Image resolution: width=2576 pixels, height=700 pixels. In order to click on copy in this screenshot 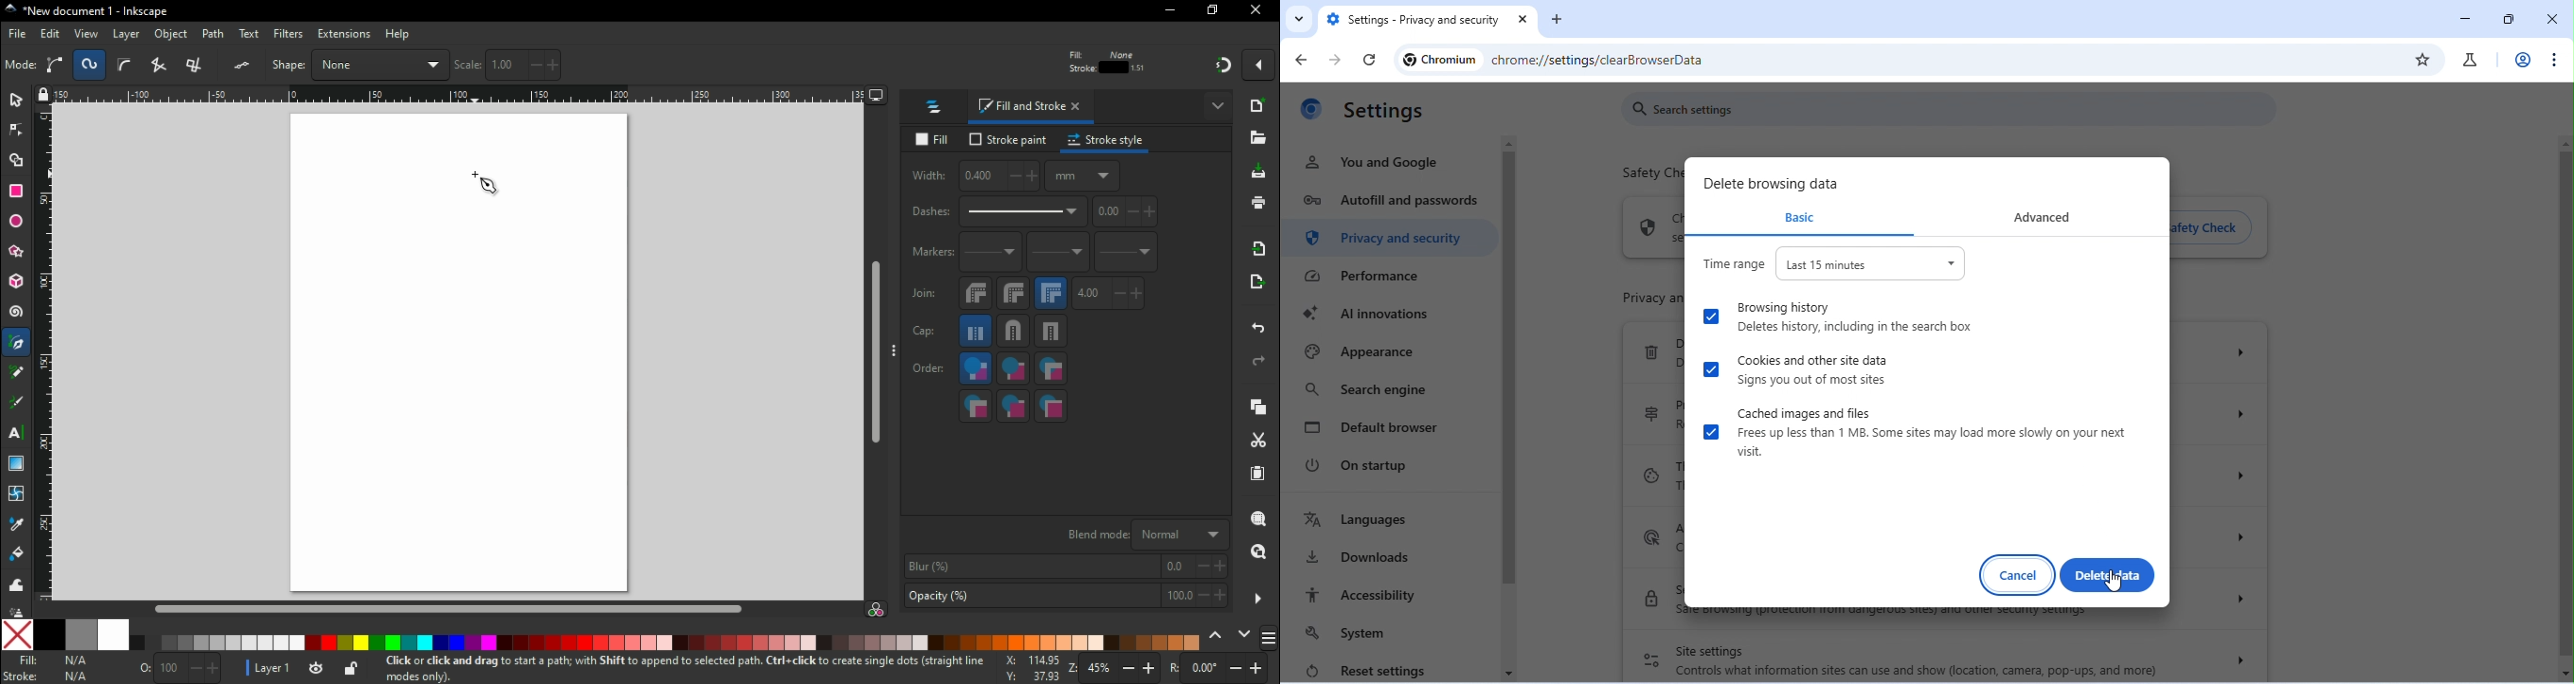, I will do `click(1263, 409)`.